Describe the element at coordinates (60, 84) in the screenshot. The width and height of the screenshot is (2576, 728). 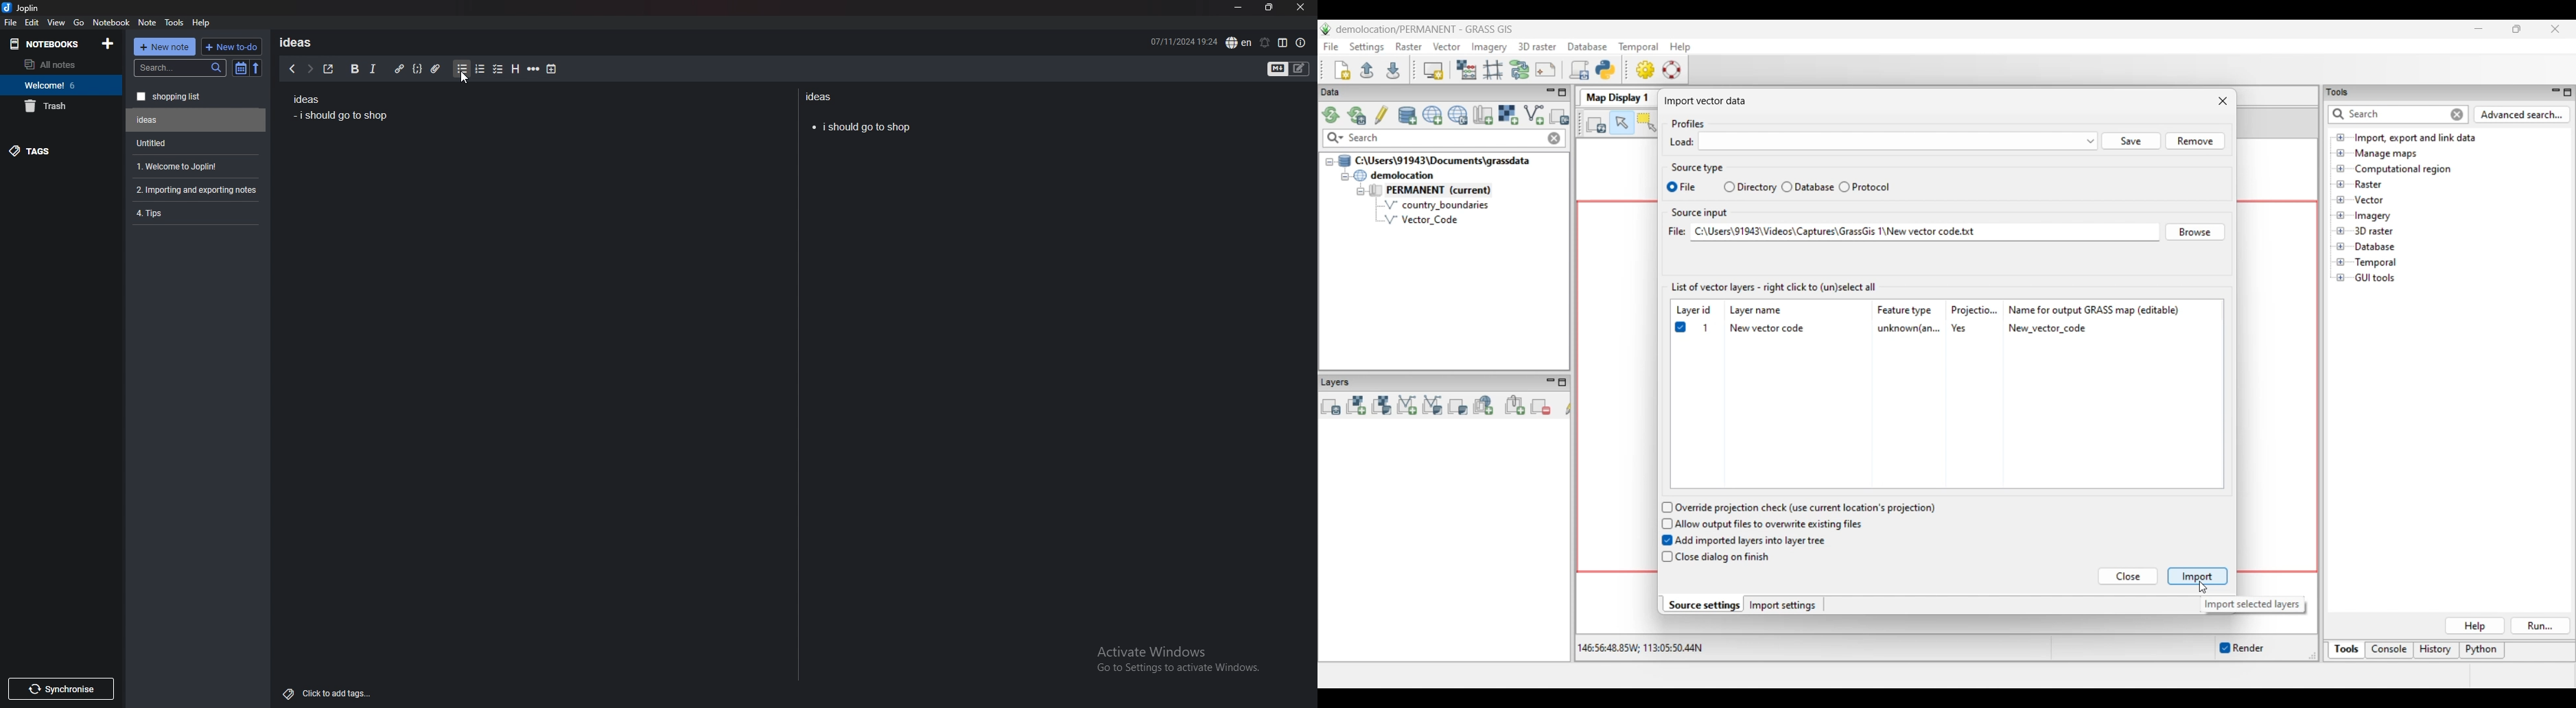
I see `Welcome` at that location.